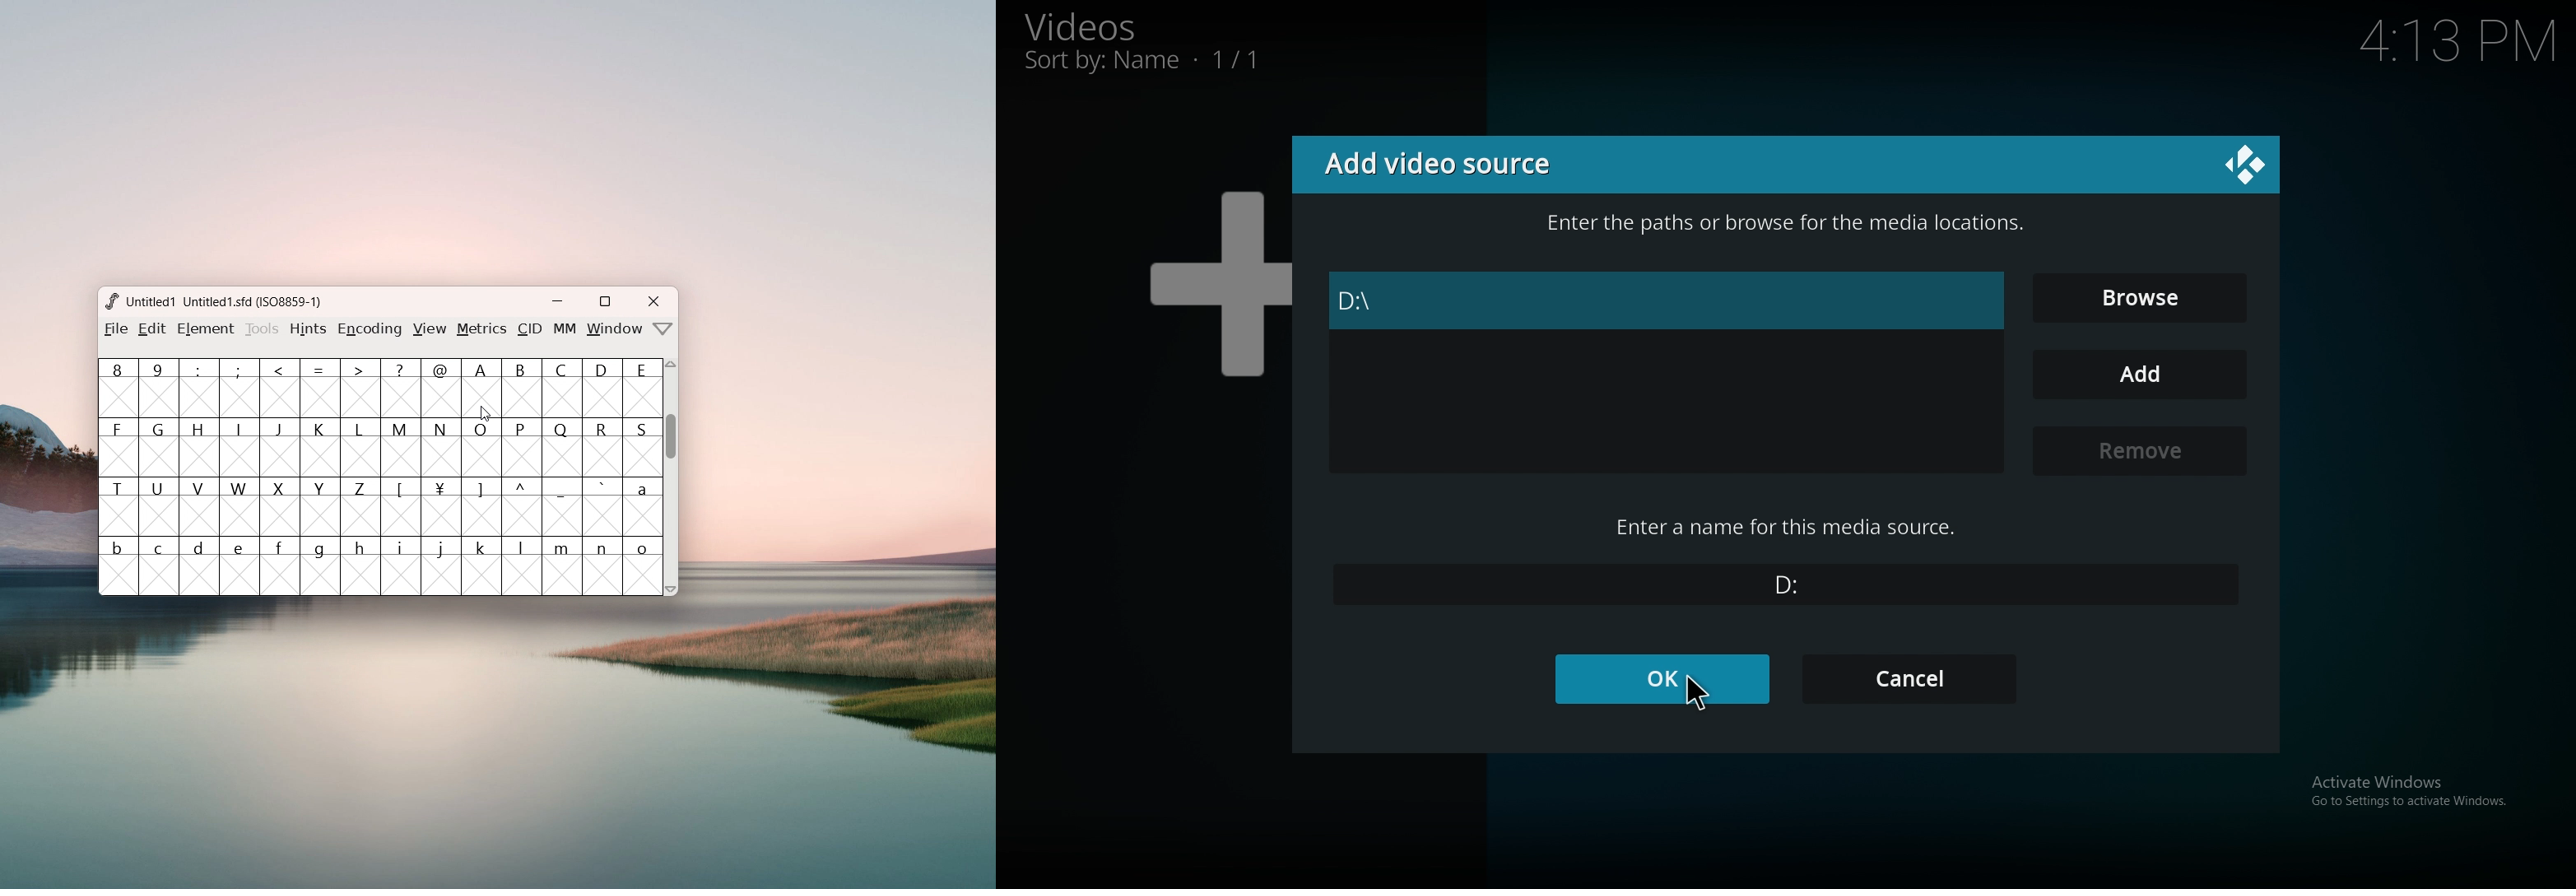 The height and width of the screenshot is (896, 2576). Describe the element at coordinates (1794, 582) in the screenshot. I see `name of media source` at that location.